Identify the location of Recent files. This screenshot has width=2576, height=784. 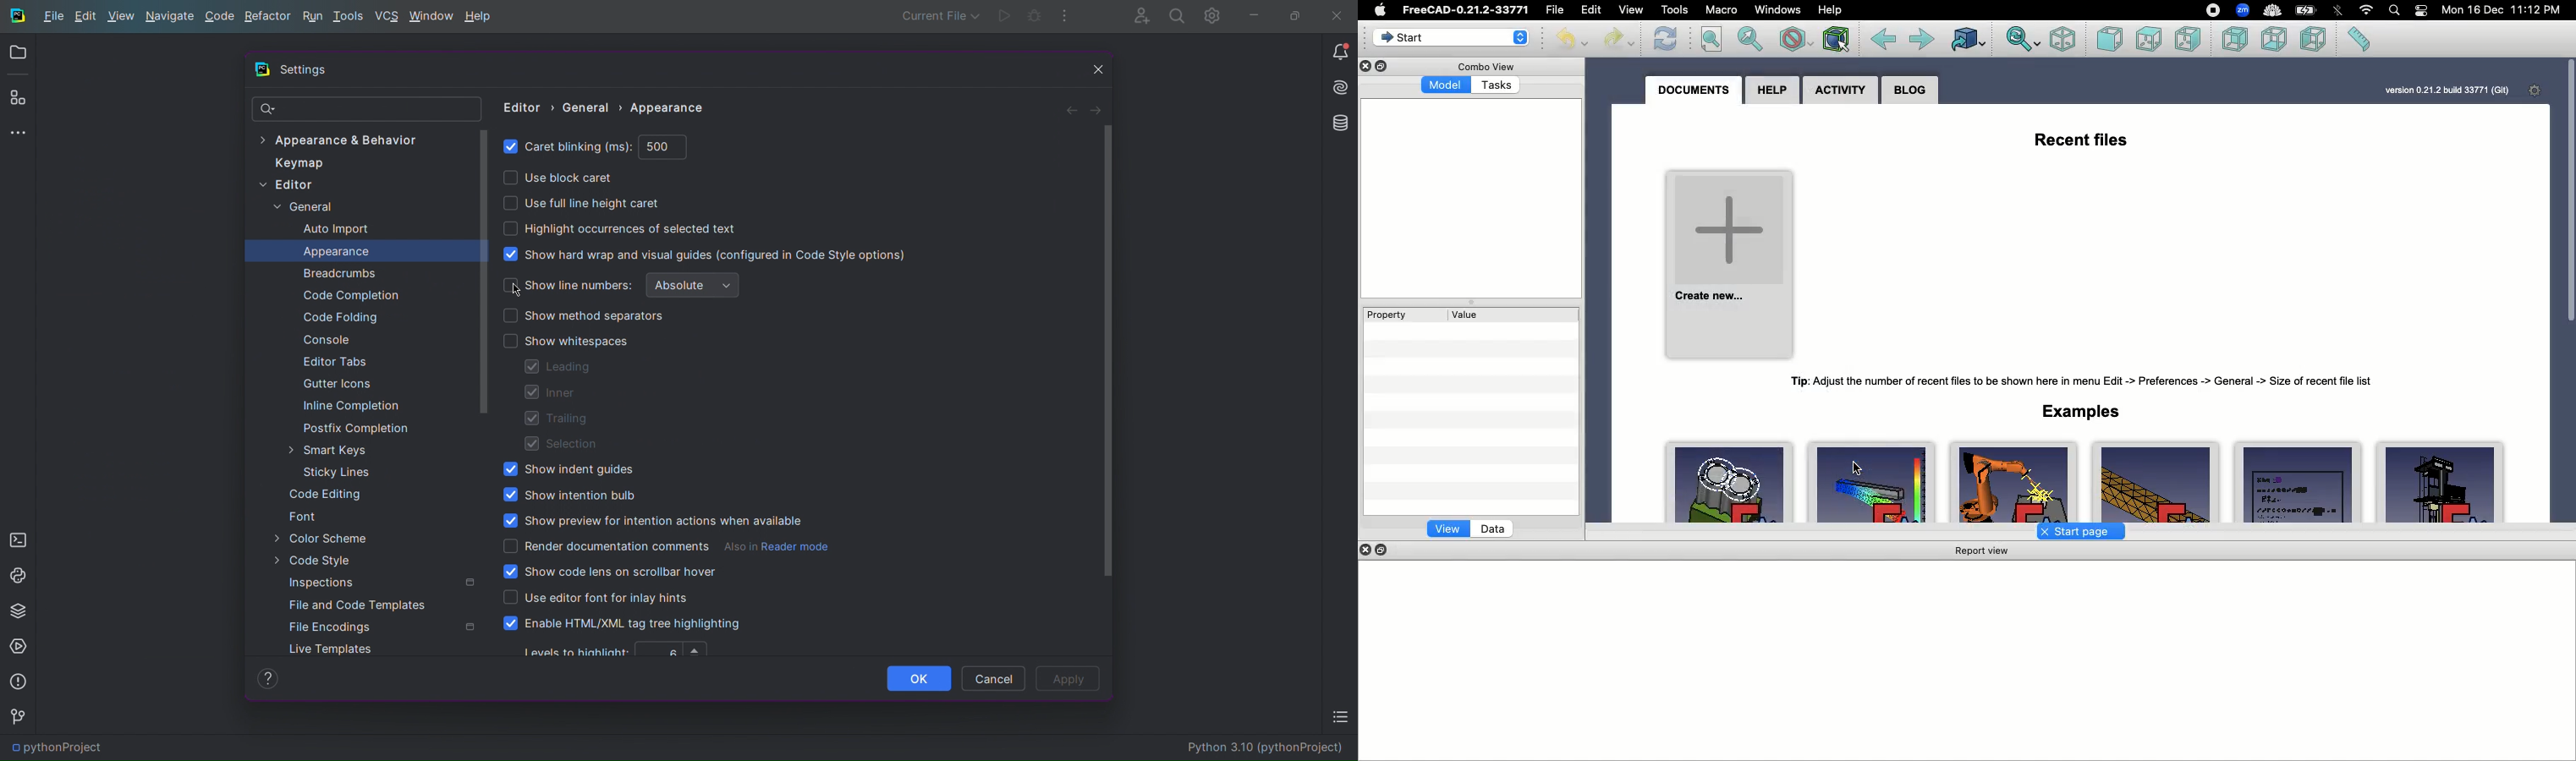
(2080, 144).